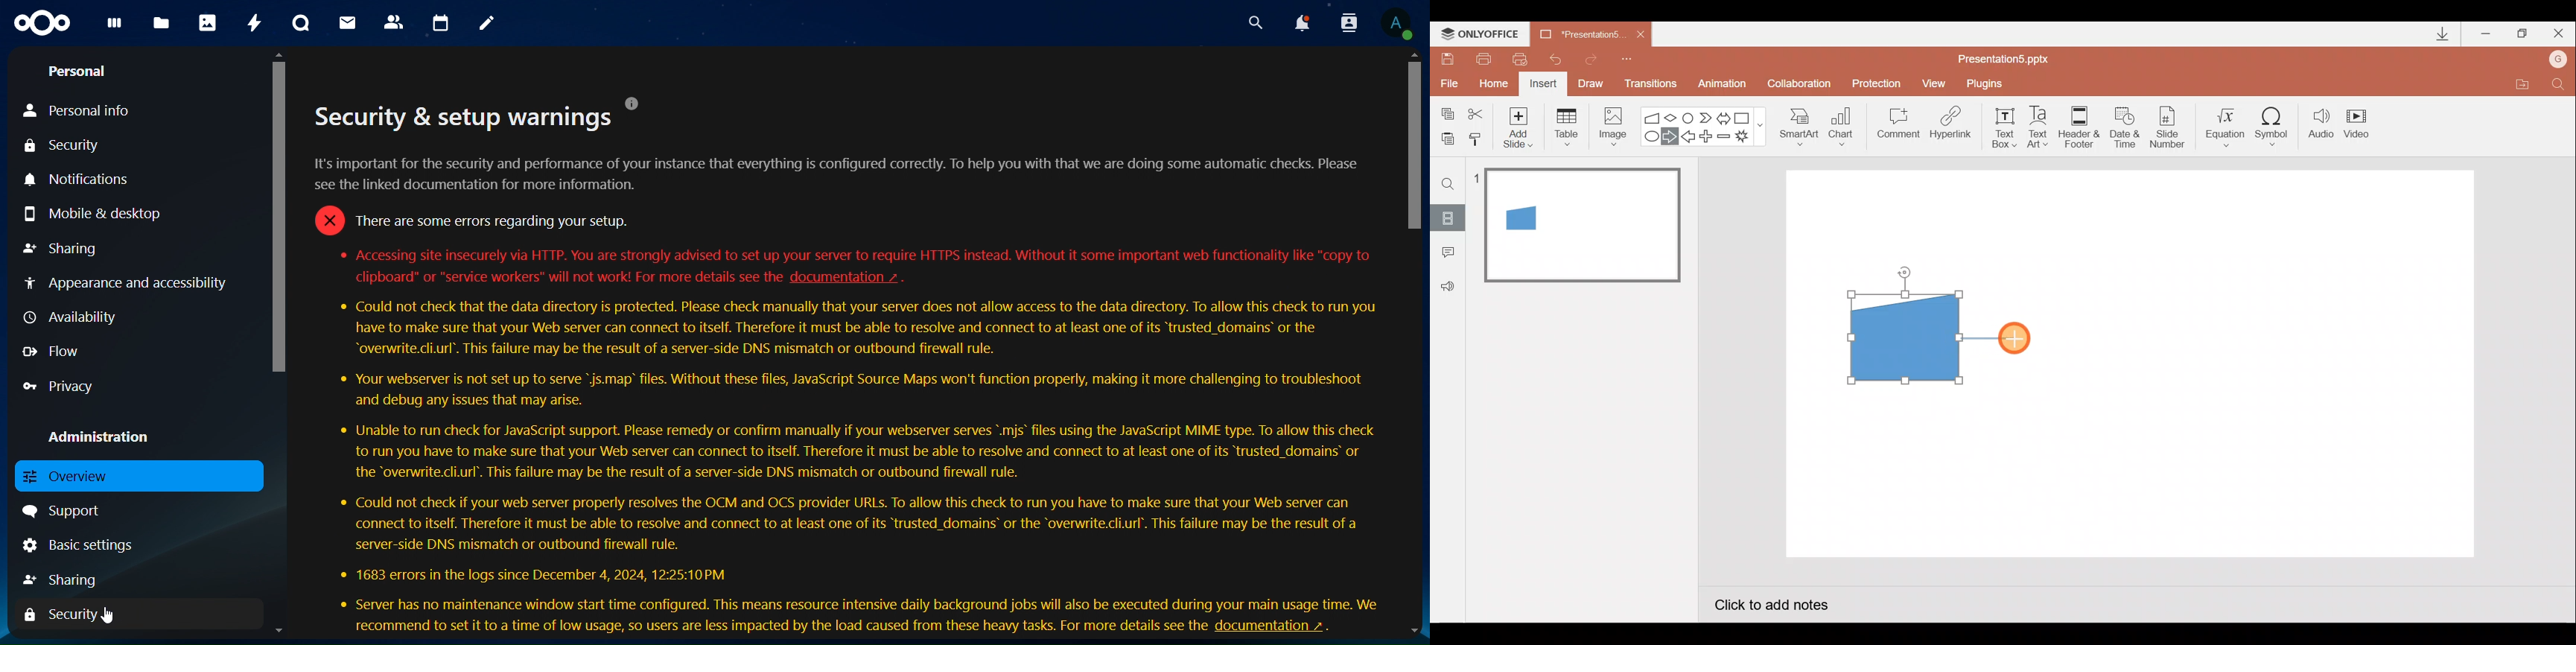  What do you see at coordinates (1988, 338) in the screenshot?
I see `Arrow` at bounding box center [1988, 338].